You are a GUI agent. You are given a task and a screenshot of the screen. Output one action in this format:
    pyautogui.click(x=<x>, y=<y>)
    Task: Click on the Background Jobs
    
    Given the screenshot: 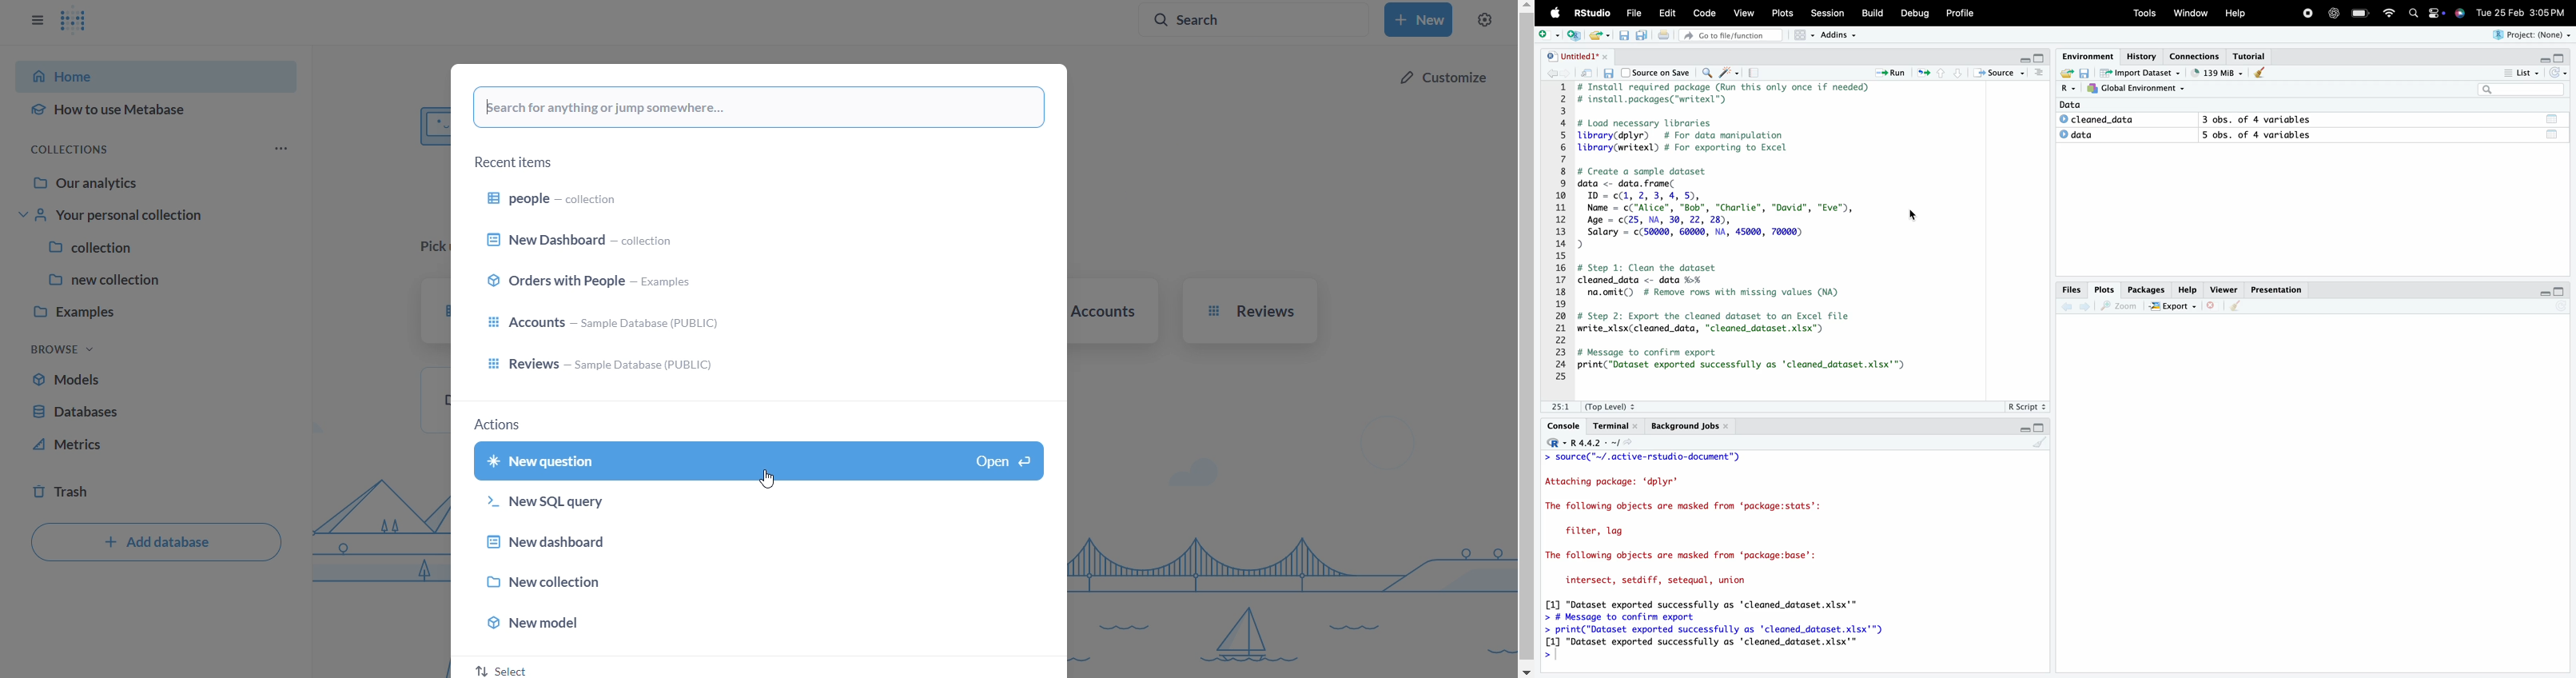 What is the action you would take?
    pyautogui.click(x=1689, y=424)
    